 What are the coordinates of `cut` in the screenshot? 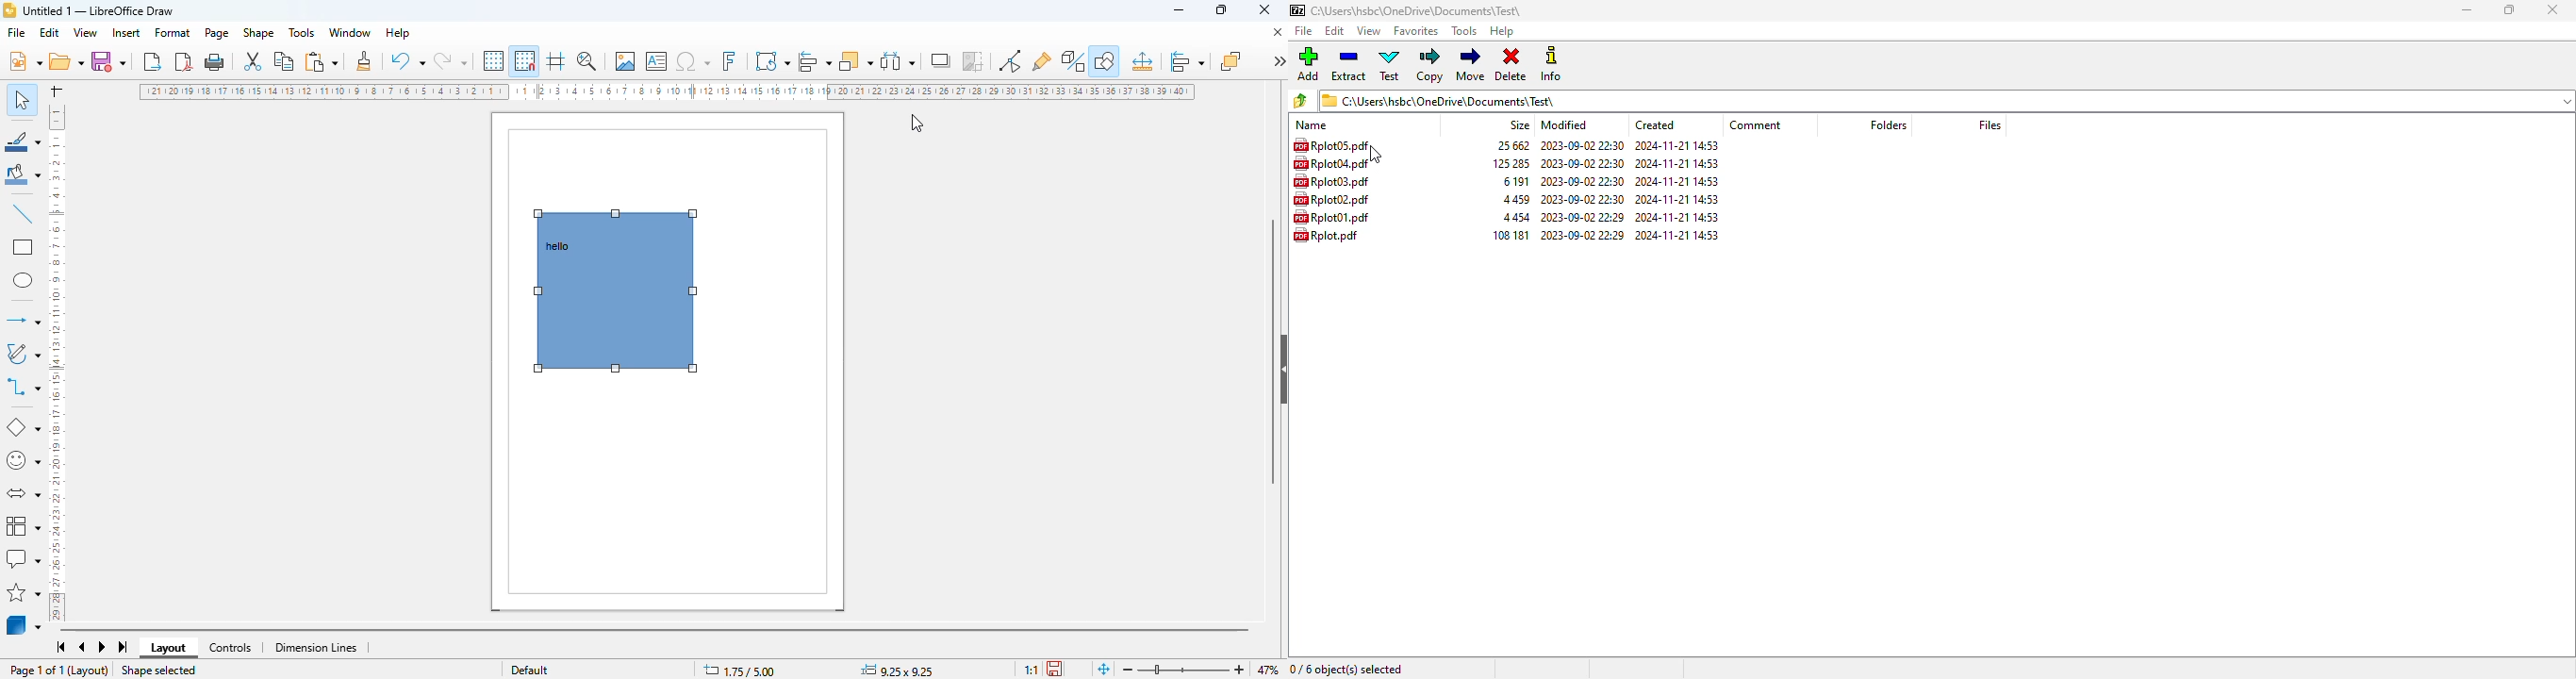 It's located at (254, 61).